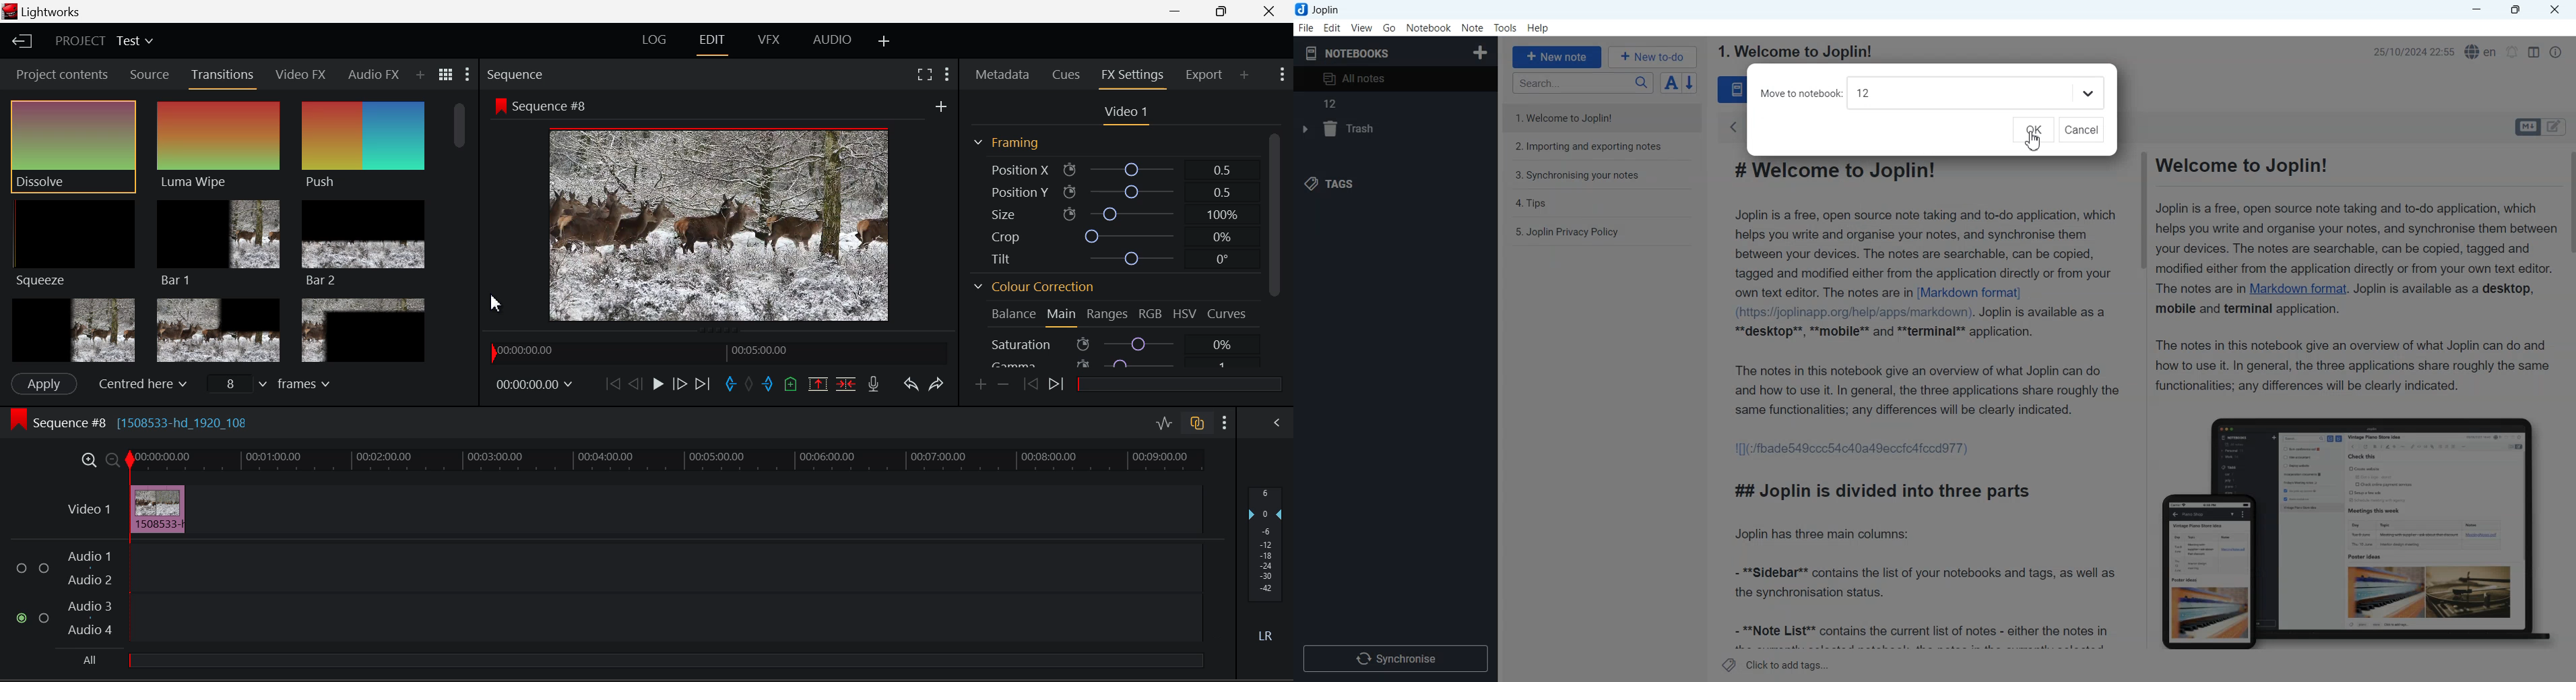  Describe the element at coordinates (2033, 130) in the screenshot. I see `OK` at that location.